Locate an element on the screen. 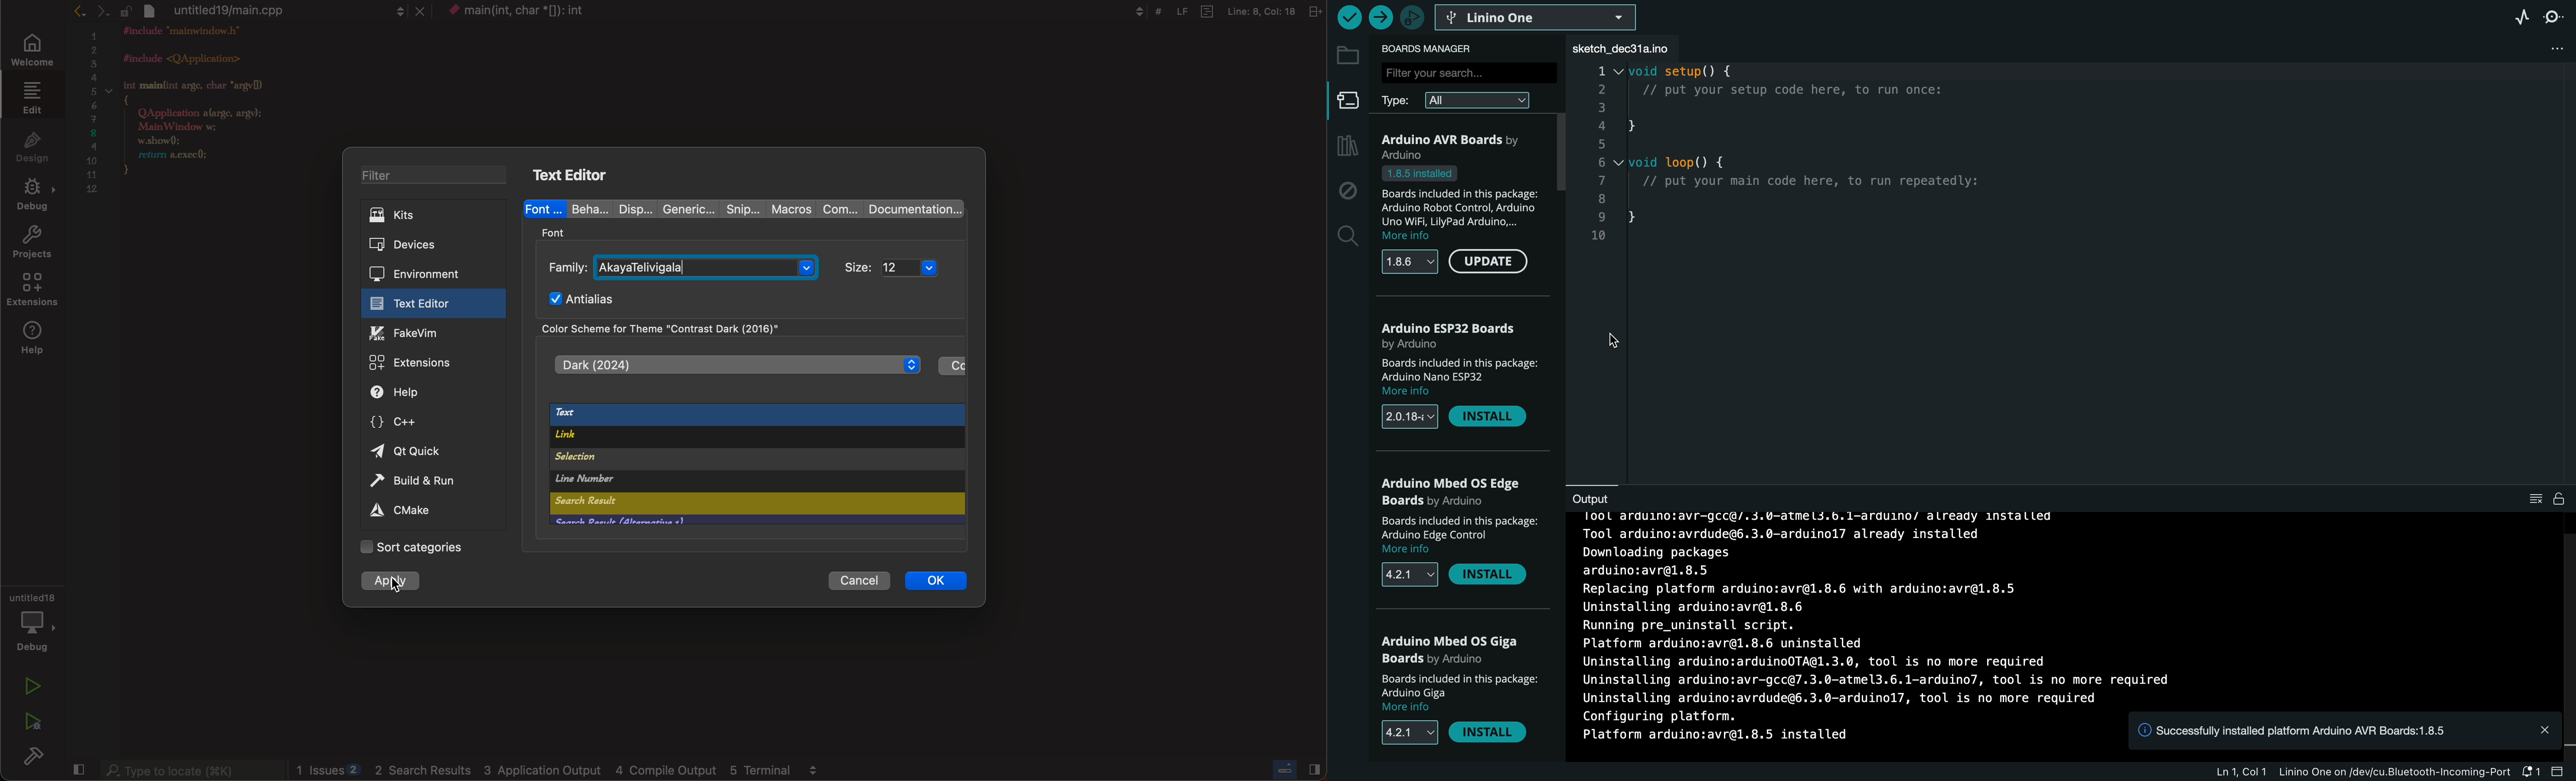  beha is located at coordinates (585, 208).